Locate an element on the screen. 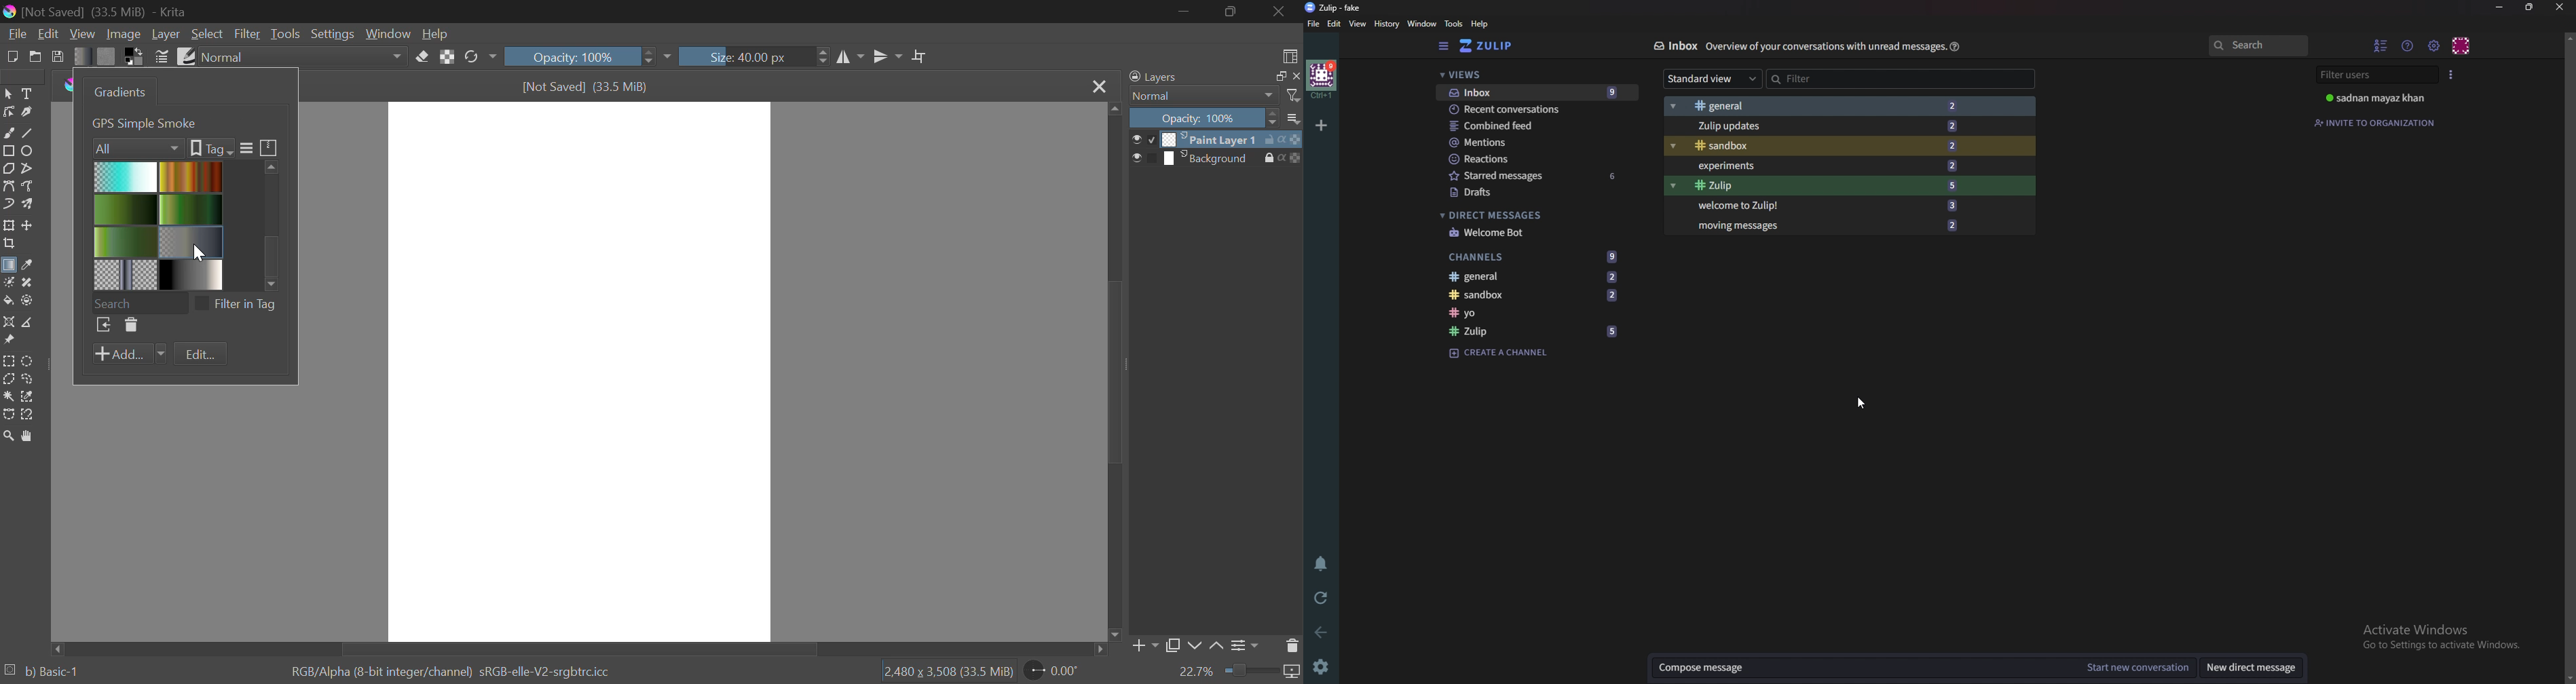 The image size is (2576, 700). Personal menu is located at coordinates (2462, 45).